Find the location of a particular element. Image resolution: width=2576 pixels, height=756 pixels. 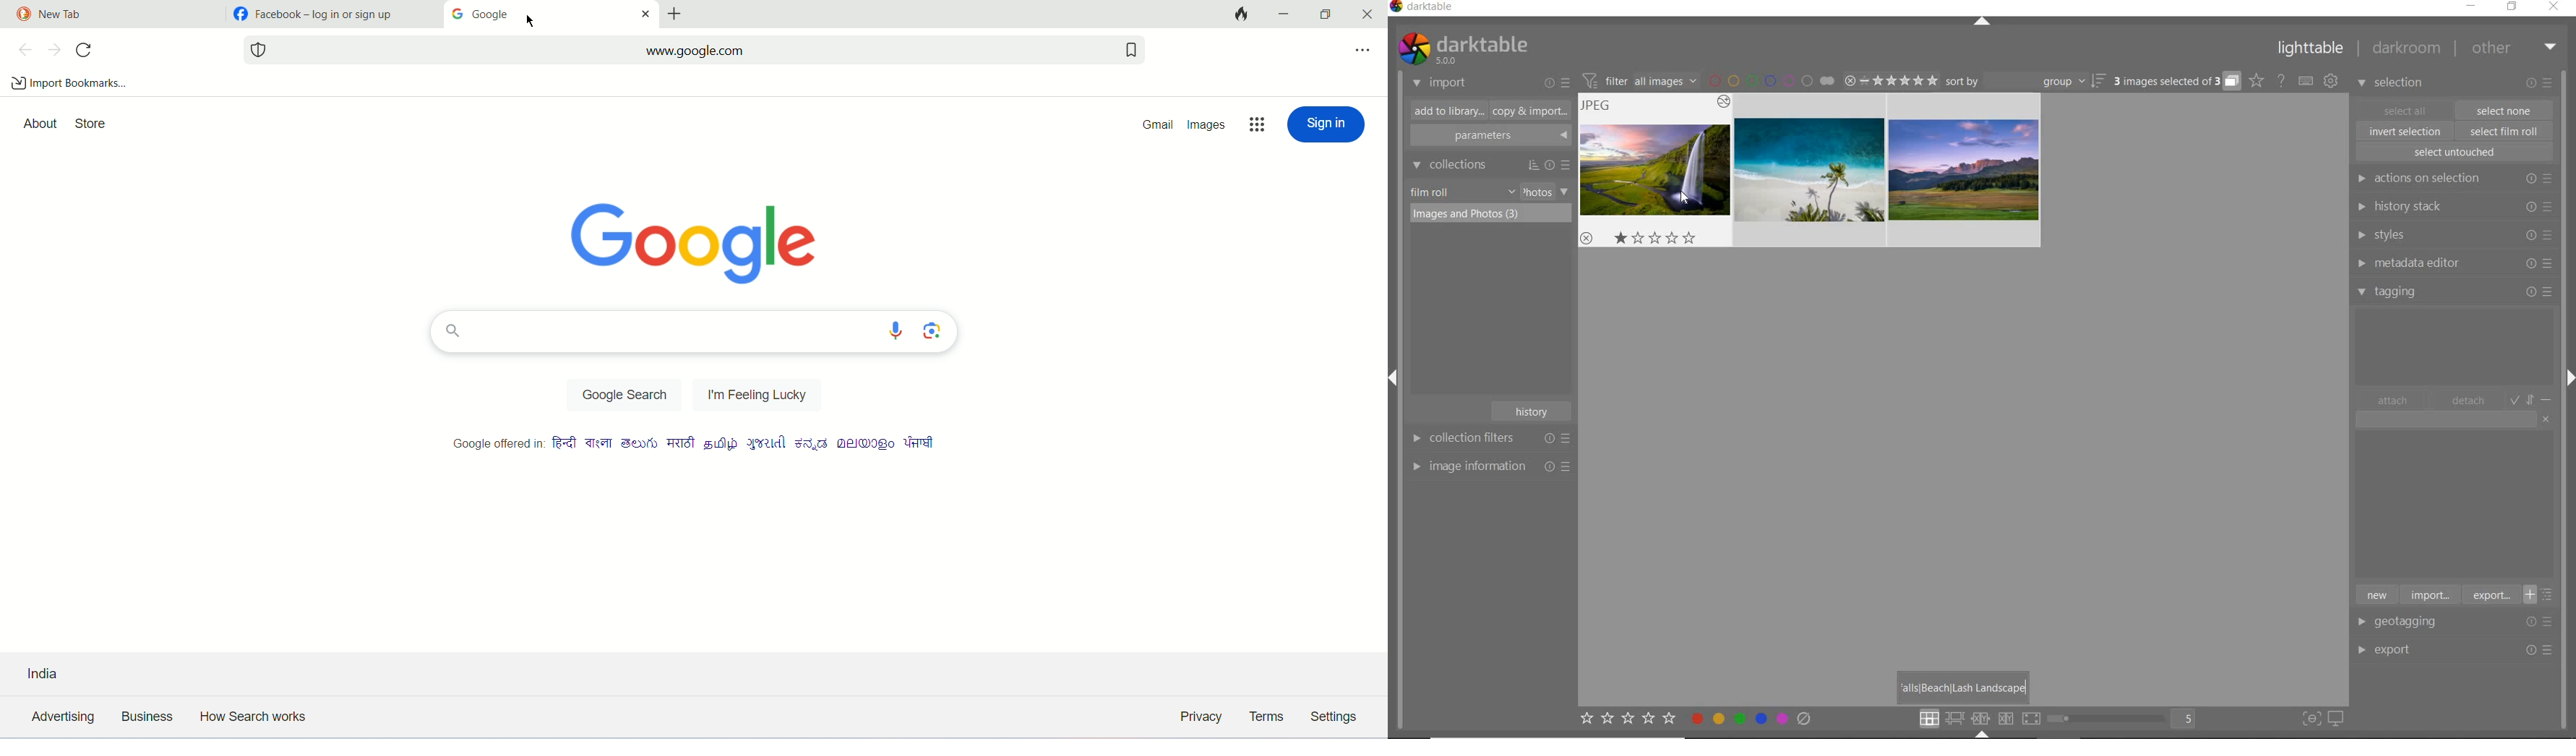

import bookmarks is located at coordinates (68, 82).